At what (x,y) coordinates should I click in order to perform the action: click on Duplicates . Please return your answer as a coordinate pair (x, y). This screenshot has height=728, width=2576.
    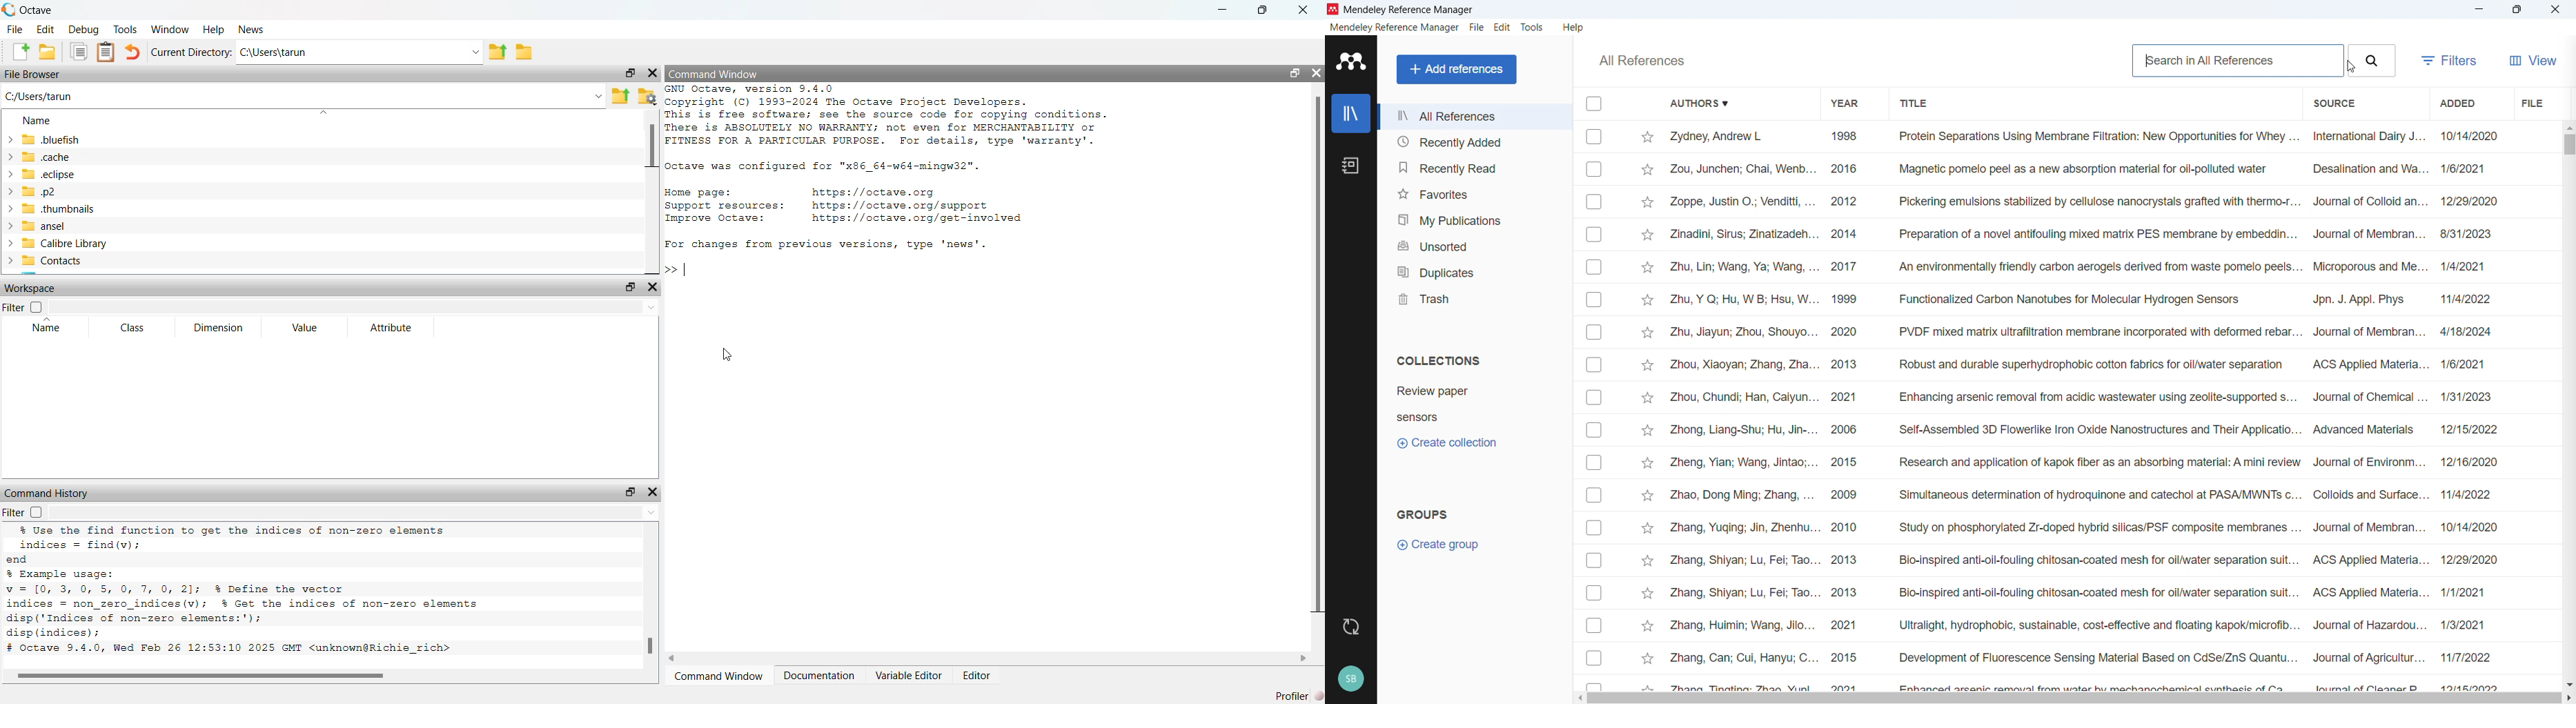
    Looking at the image, I should click on (1474, 271).